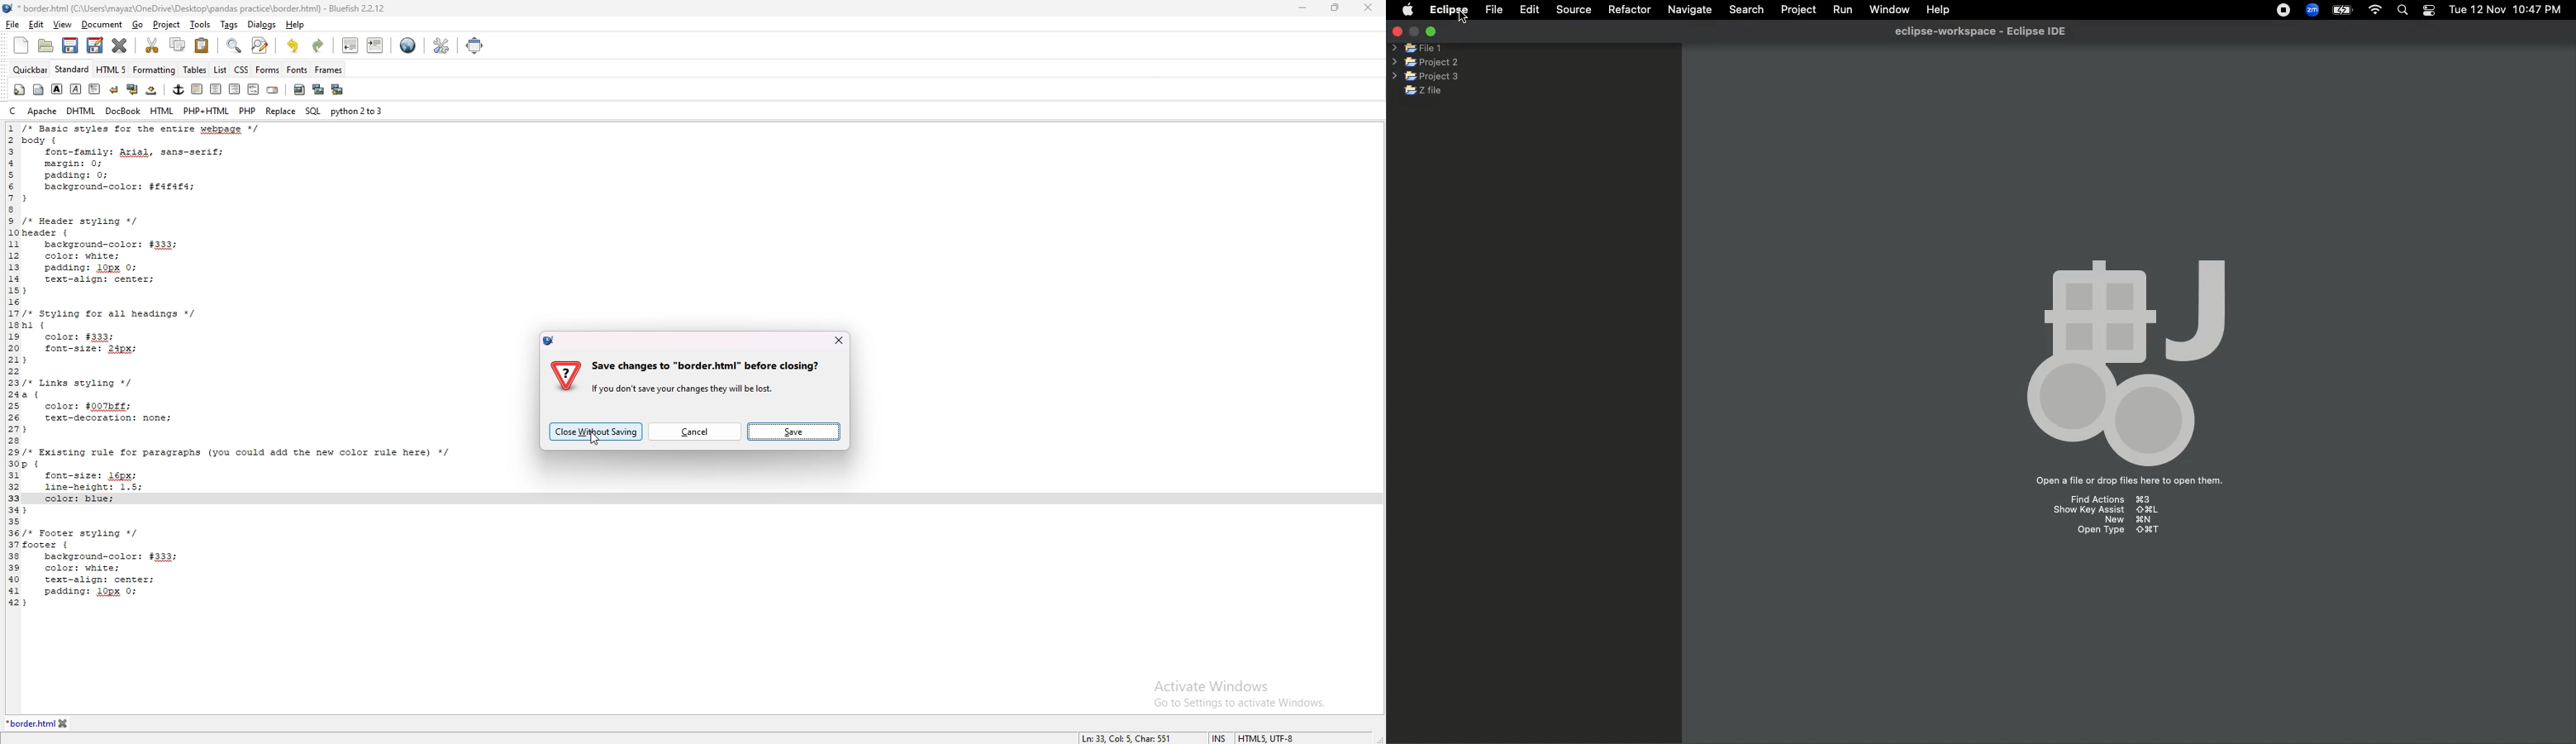  Describe the element at coordinates (21, 45) in the screenshot. I see `new` at that location.